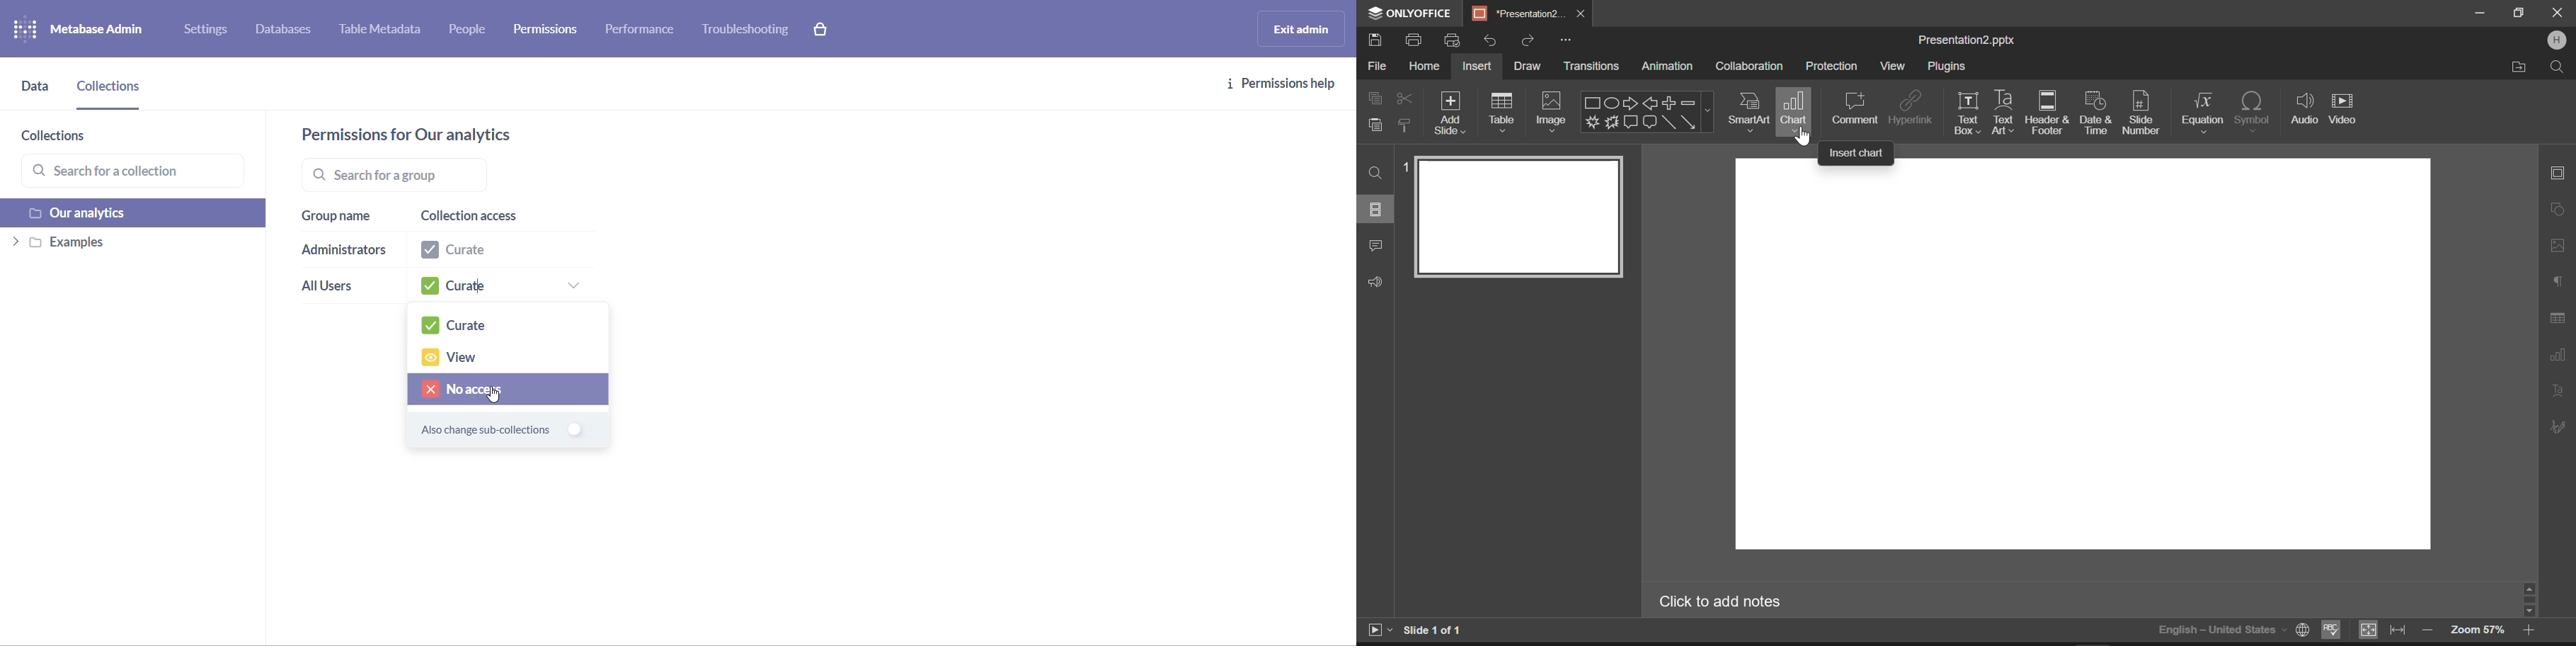 This screenshot has height=672, width=2576. What do you see at coordinates (1910, 109) in the screenshot?
I see `Hyperlink` at bounding box center [1910, 109].